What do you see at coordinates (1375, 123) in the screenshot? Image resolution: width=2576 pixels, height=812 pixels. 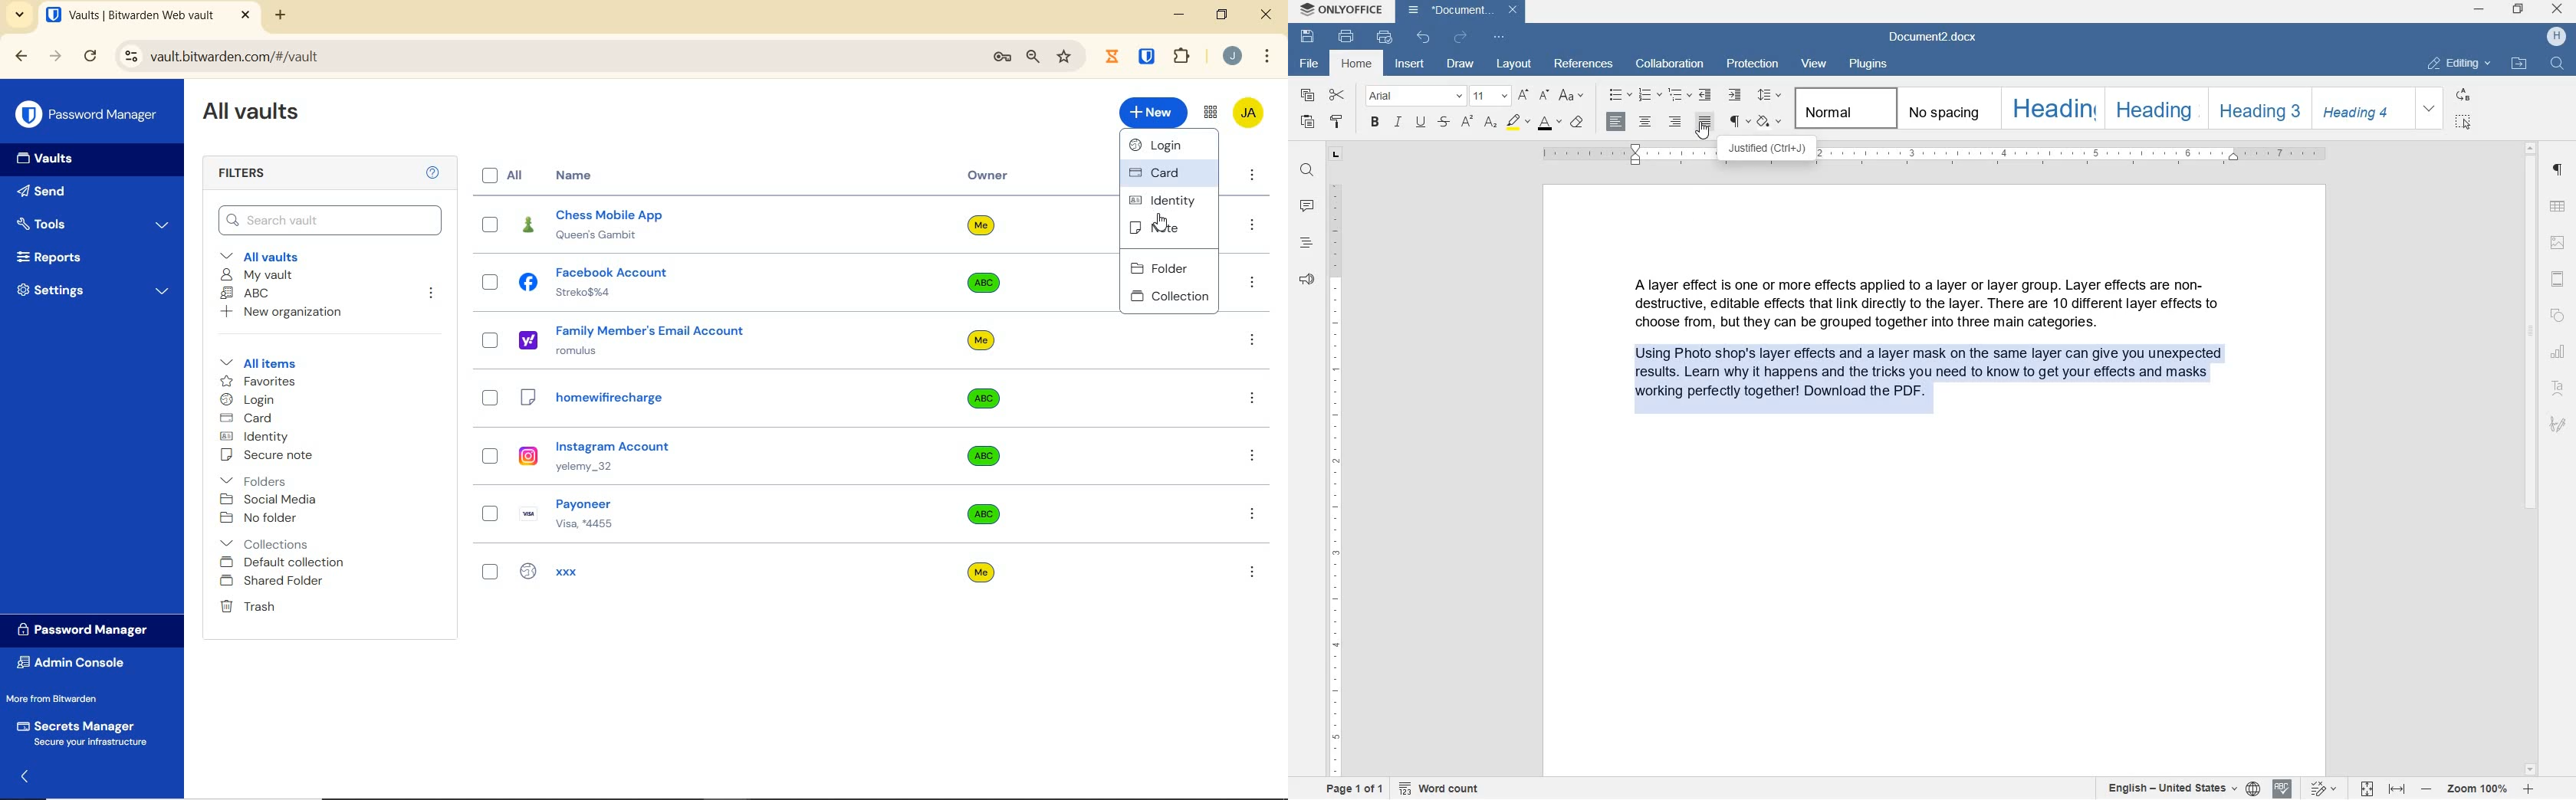 I see `BOLD` at bounding box center [1375, 123].